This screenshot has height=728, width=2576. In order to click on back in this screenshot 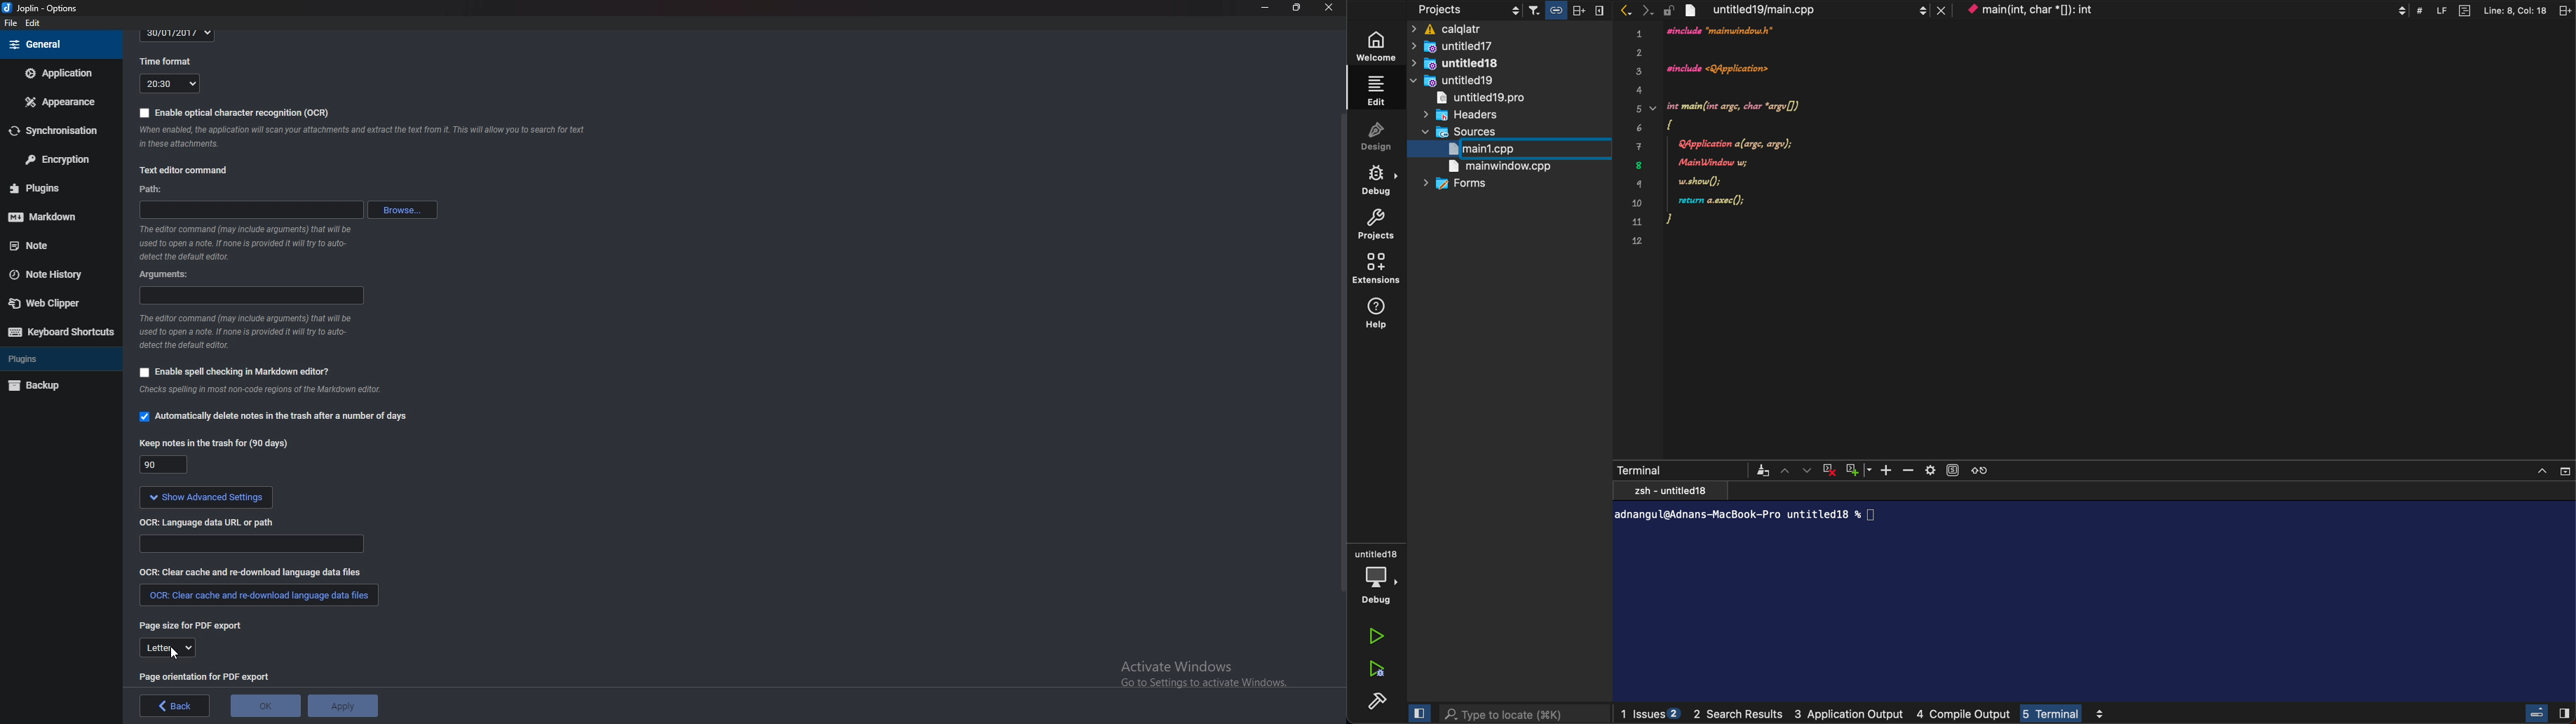, I will do `click(175, 706)`.